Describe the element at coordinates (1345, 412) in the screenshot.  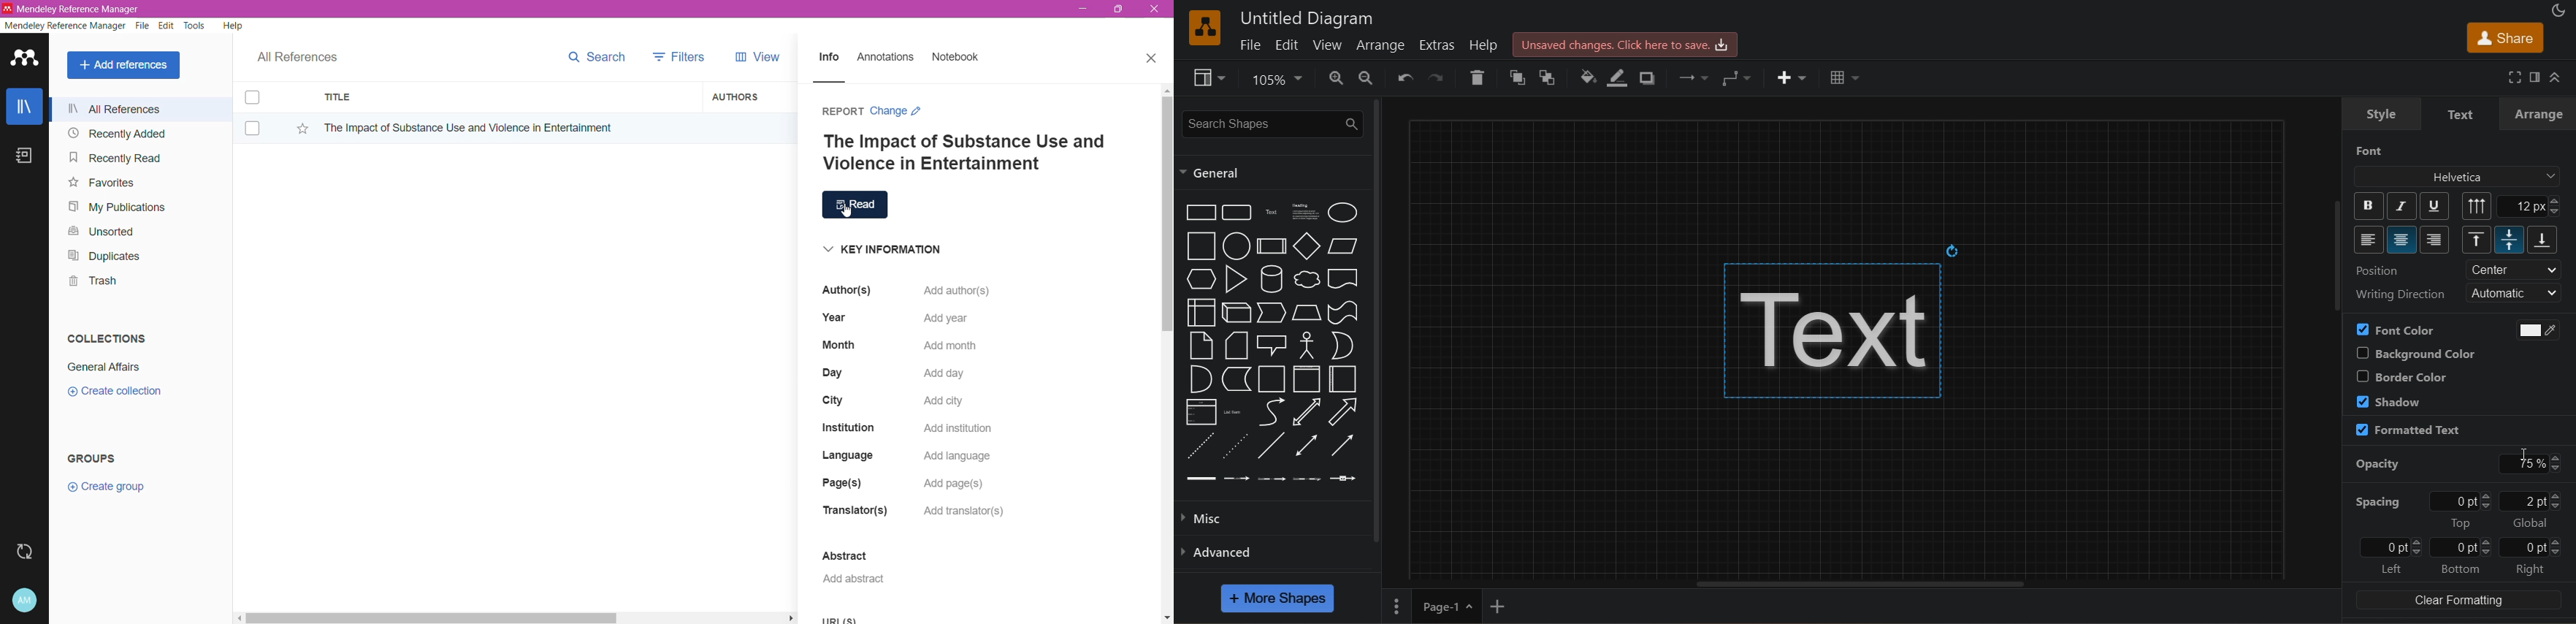
I see `arrow` at that location.